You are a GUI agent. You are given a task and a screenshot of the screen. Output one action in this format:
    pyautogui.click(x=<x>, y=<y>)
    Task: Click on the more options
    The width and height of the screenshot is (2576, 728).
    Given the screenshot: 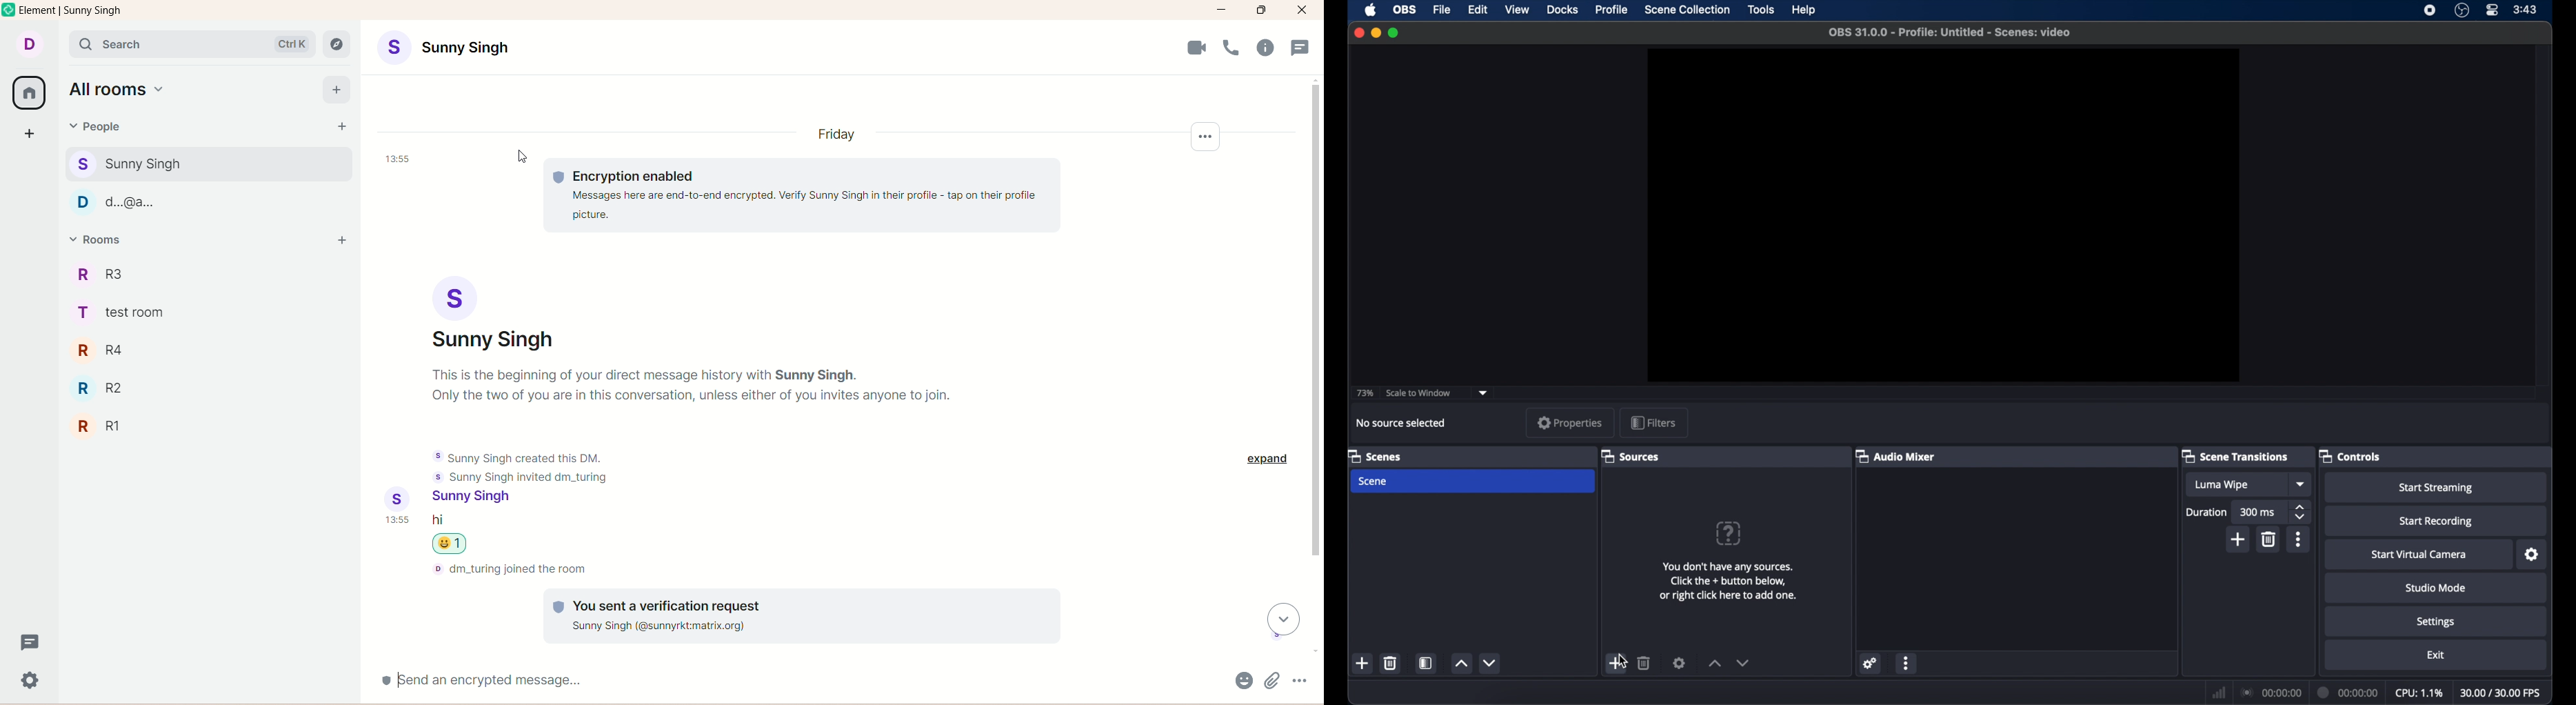 What is the action you would take?
    pyautogui.click(x=2299, y=539)
    